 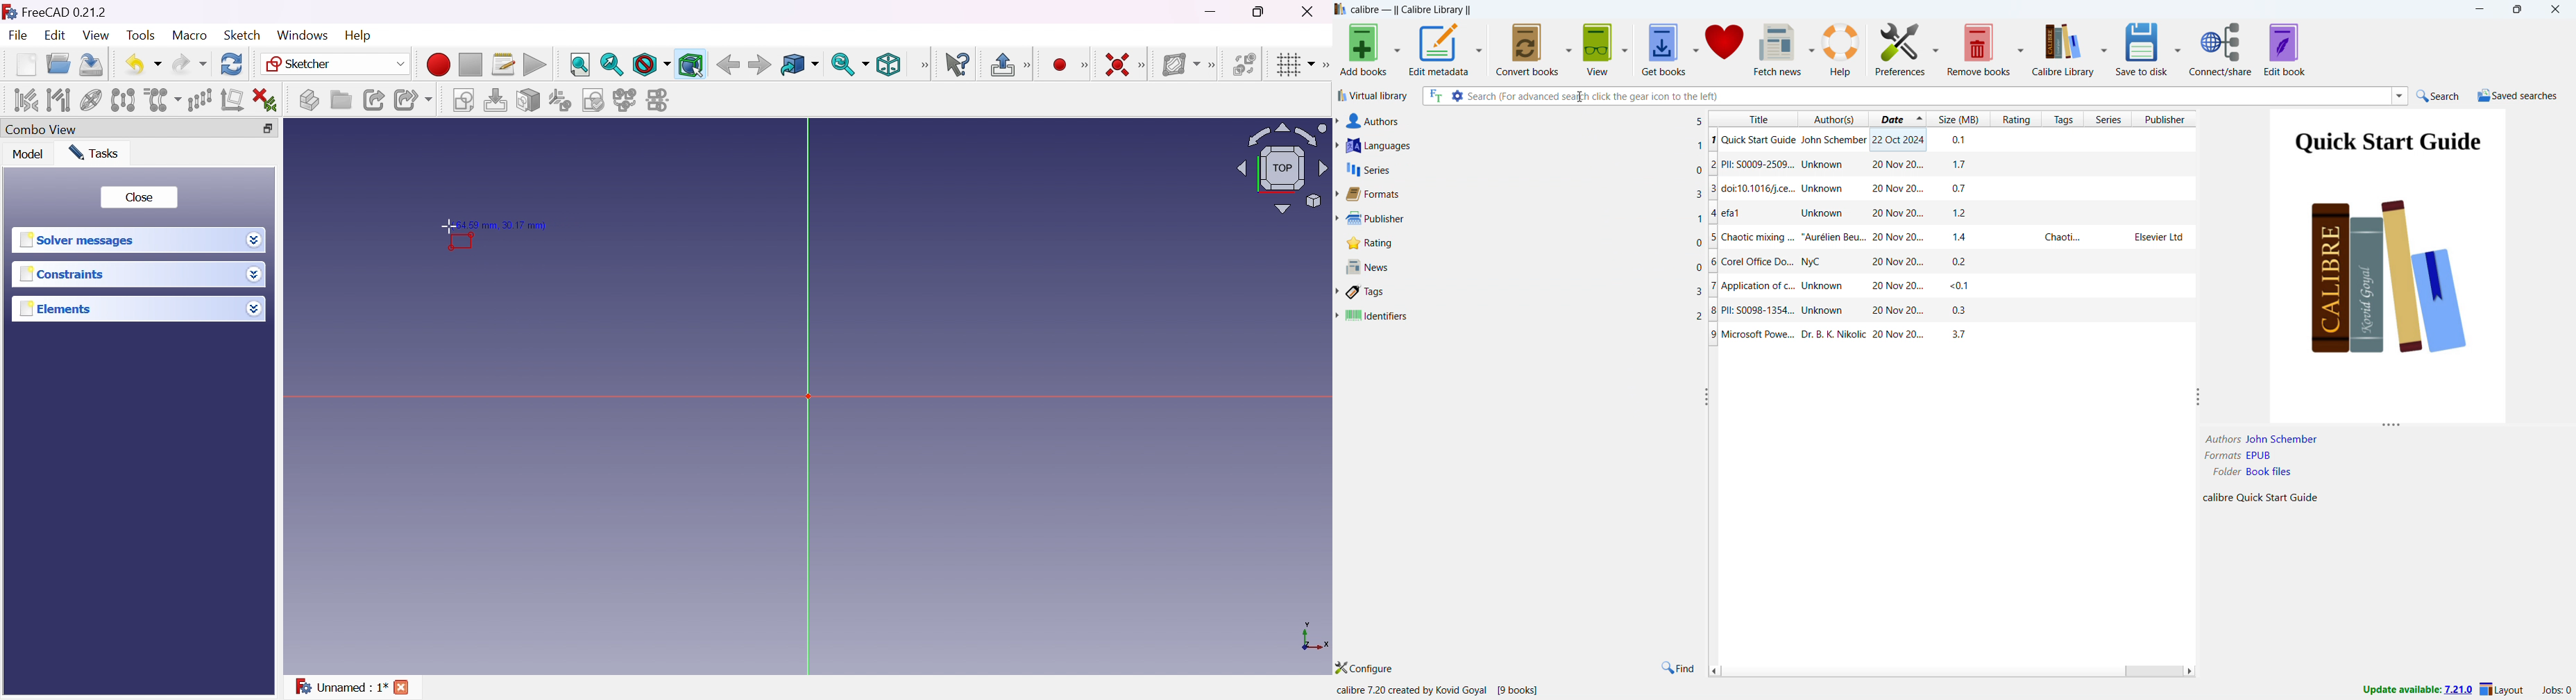 What do you see at coordinates (1312, 638) in the screenshot?
I see `x, y axis` at bounding box center [1312, 638].